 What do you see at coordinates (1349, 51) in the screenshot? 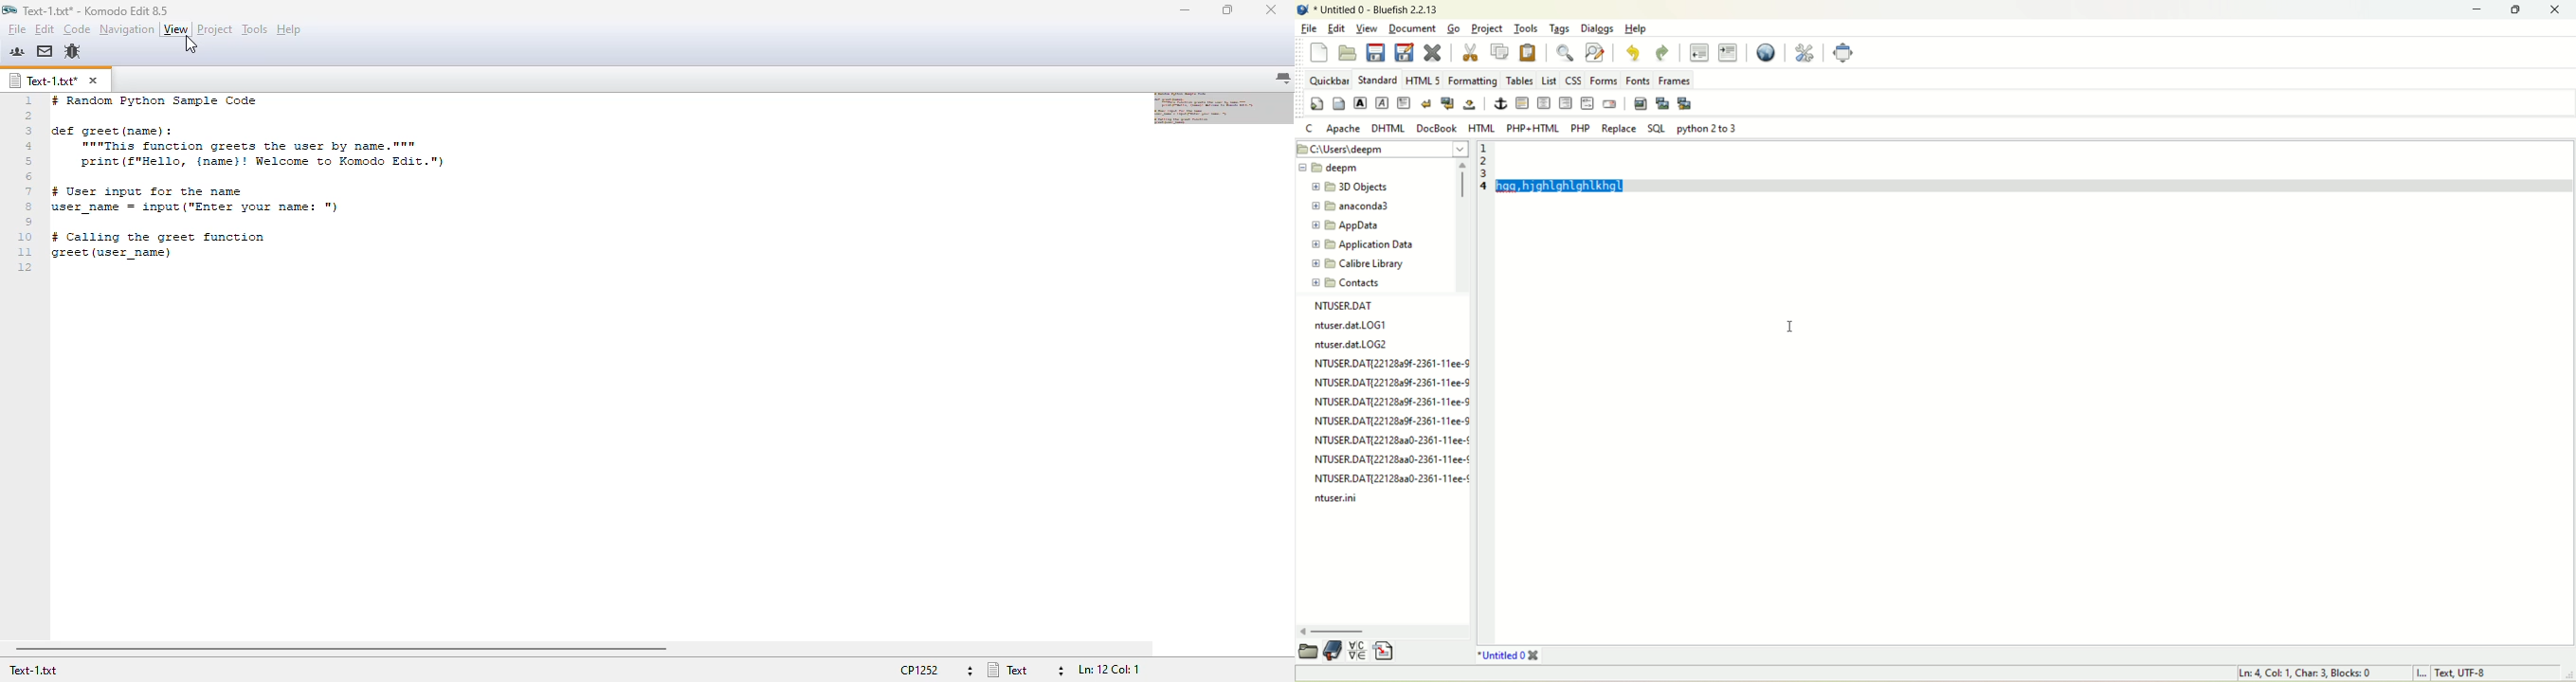
I see `open file` at bounding box center [1349, 51].